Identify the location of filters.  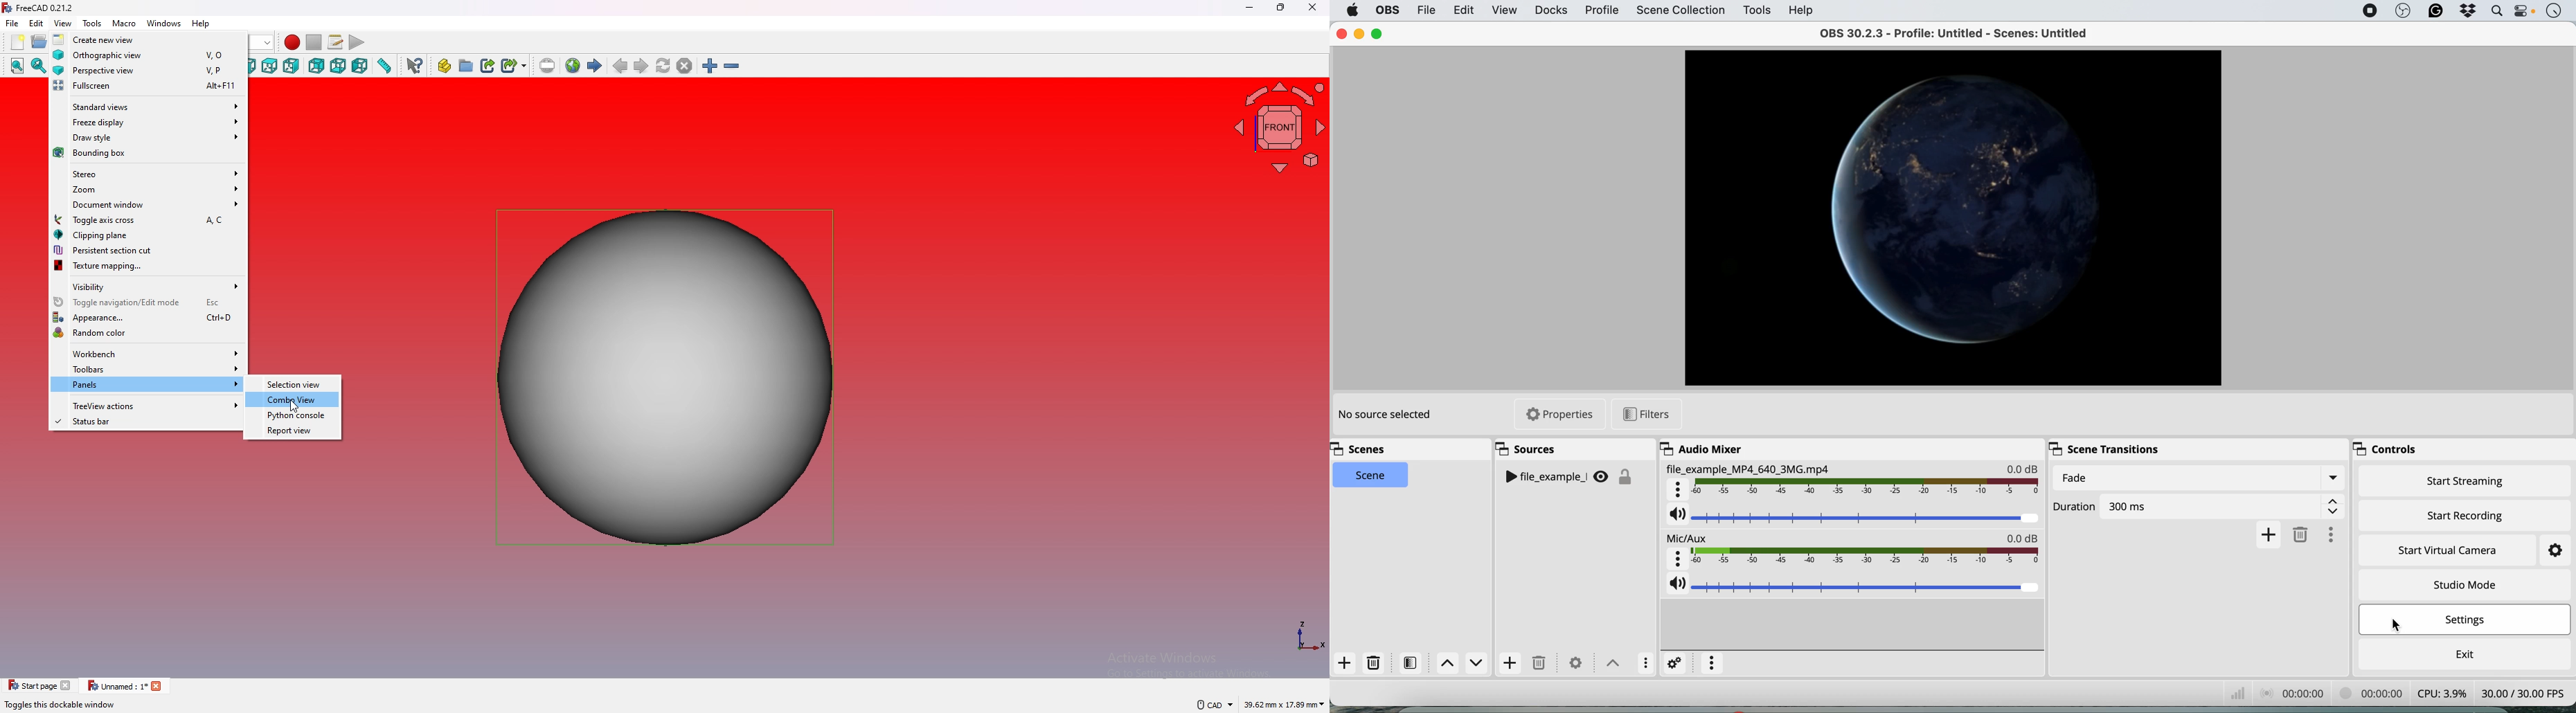
(1645, 413).